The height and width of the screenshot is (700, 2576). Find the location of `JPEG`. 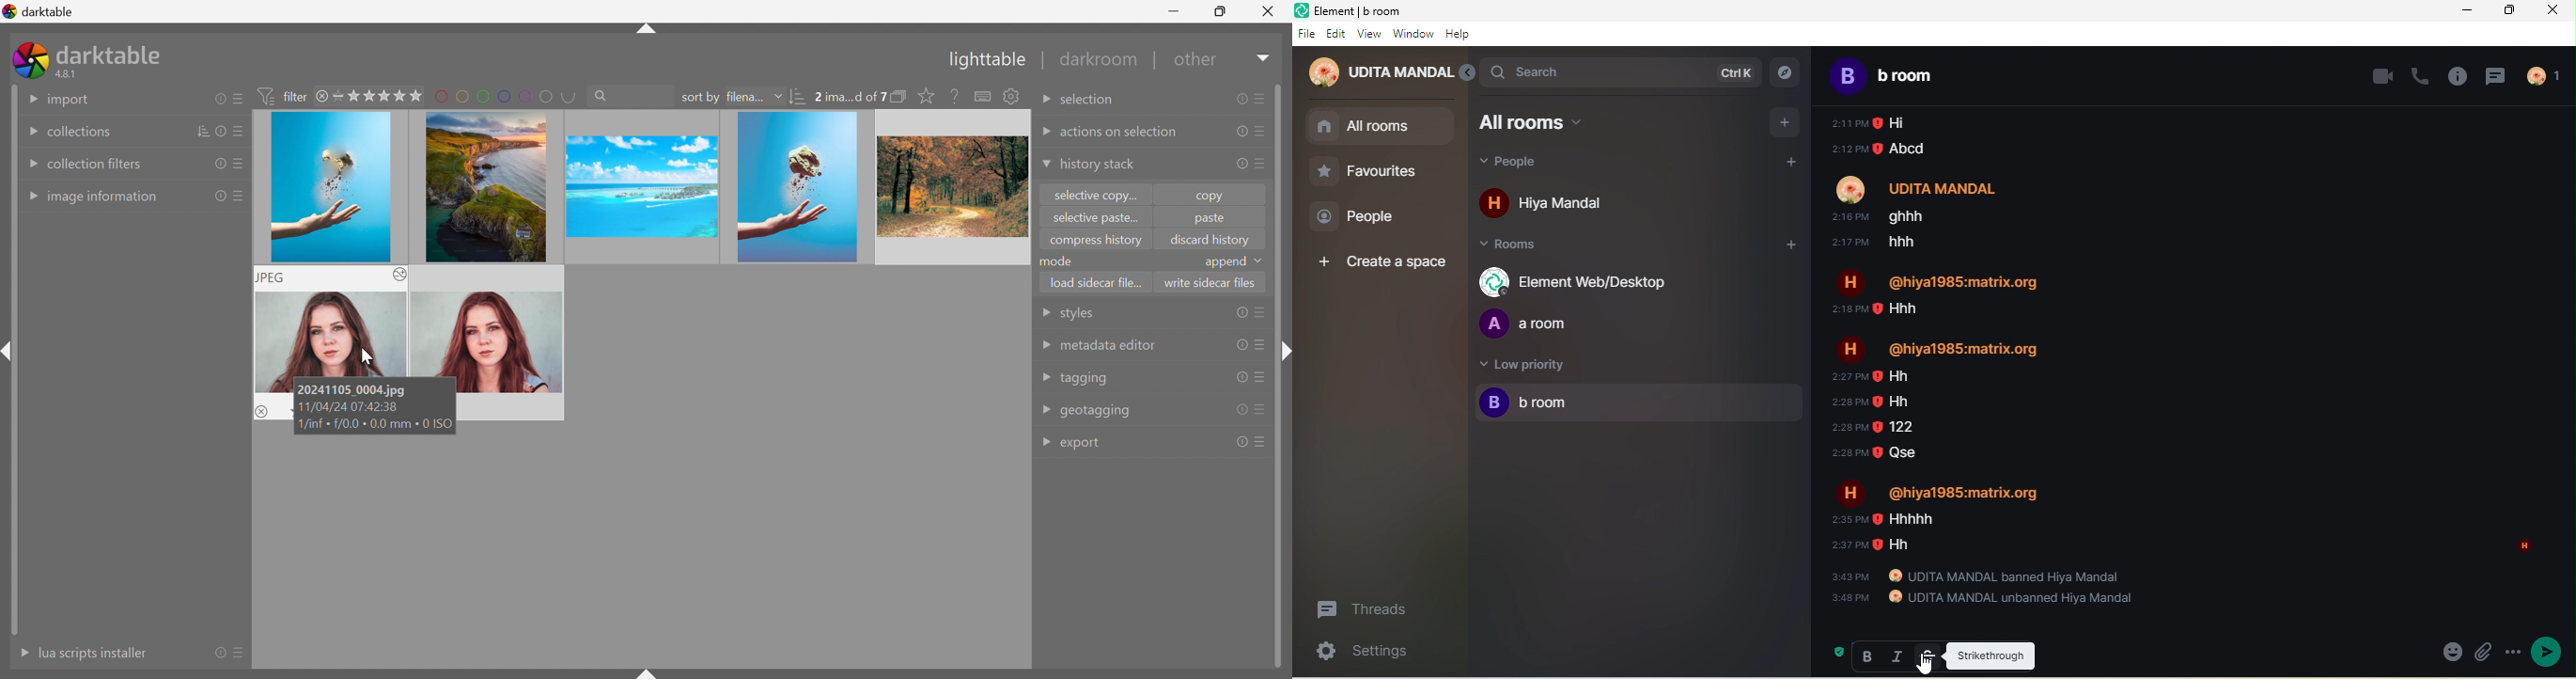

JPEG is located at coordinates (273, 278).